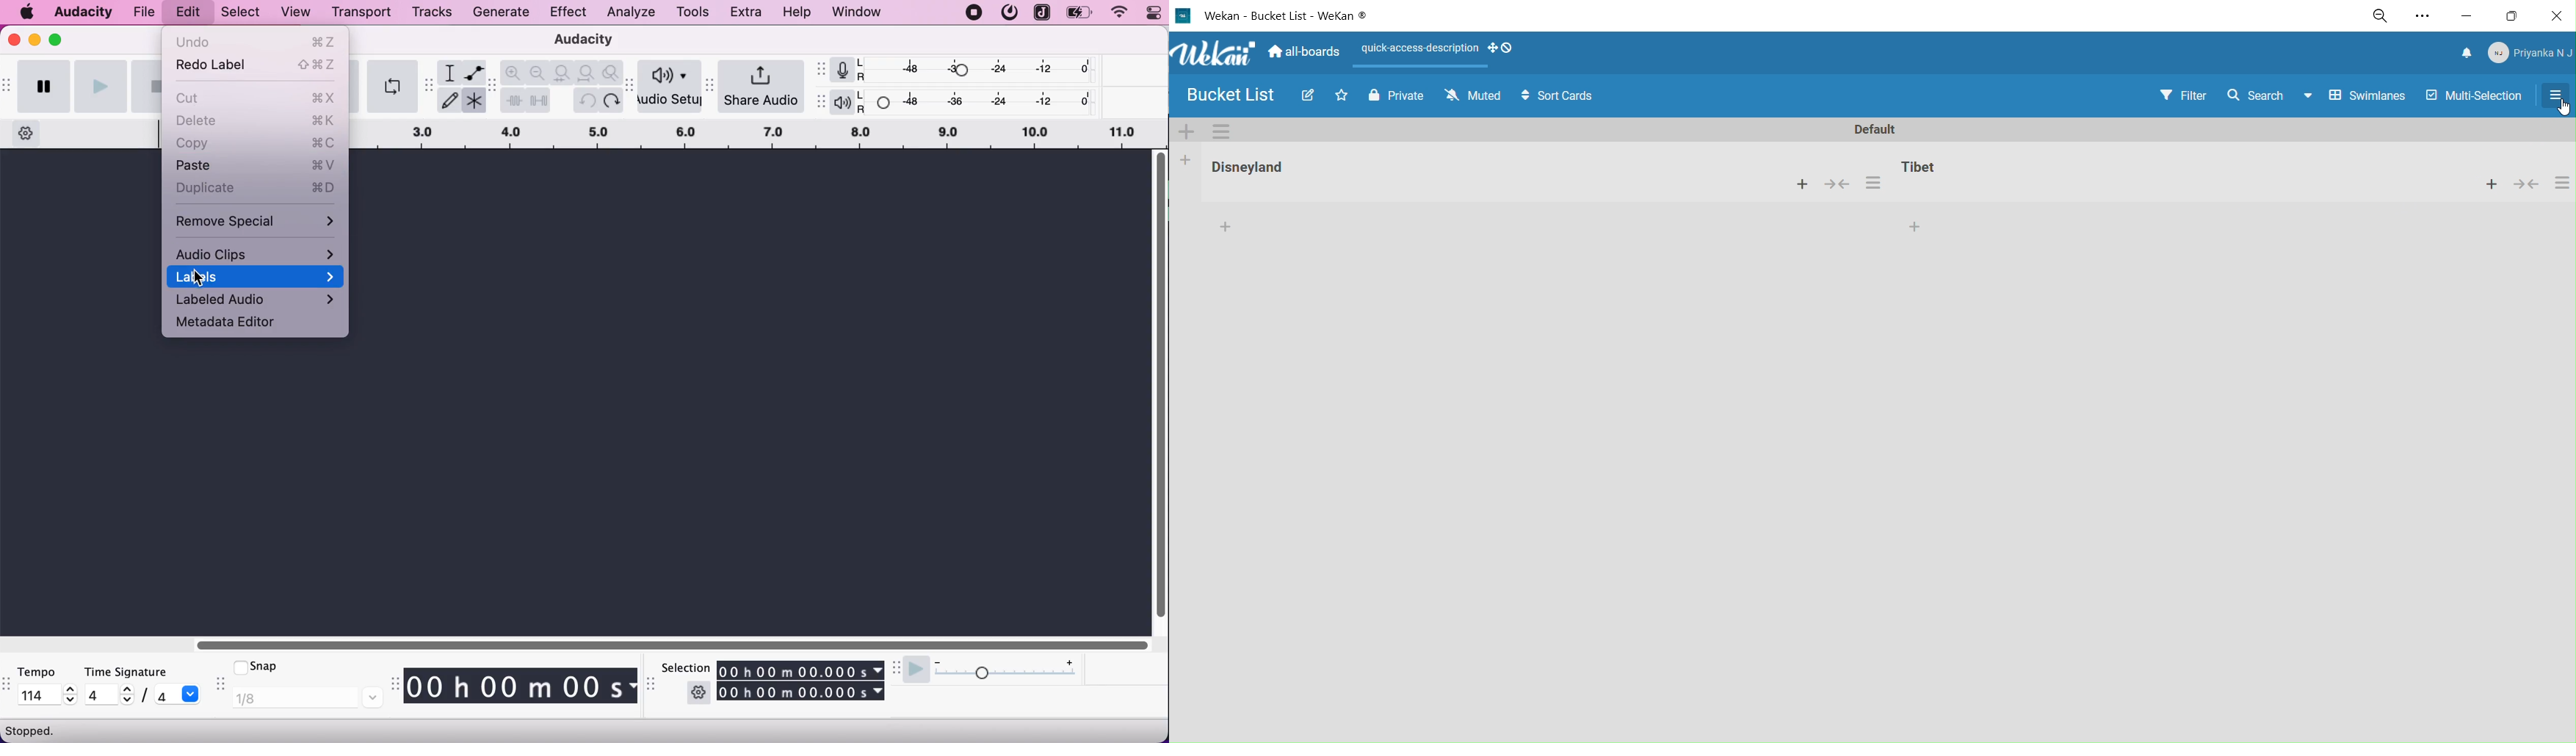 The image size is (2576, 756). What do you see at coordinates (165, 695) in the screenshot?
I see `4` at bounding box center [165, 695].